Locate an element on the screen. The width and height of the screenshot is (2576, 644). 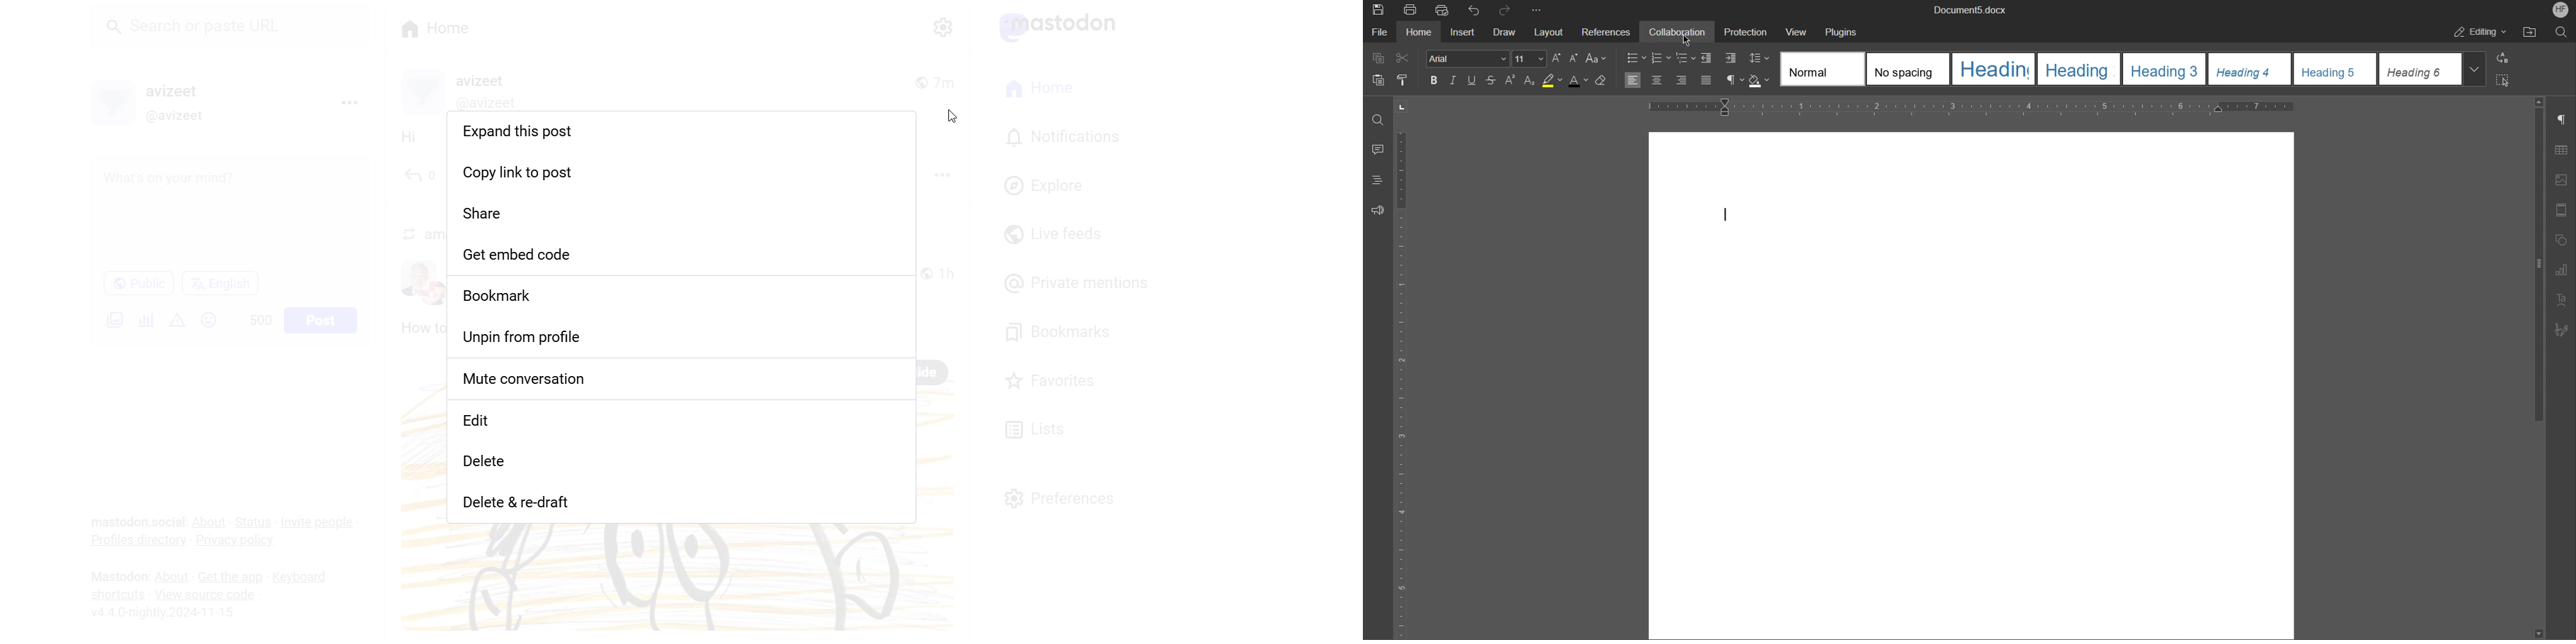
Text is located at coordinates (116, 575).